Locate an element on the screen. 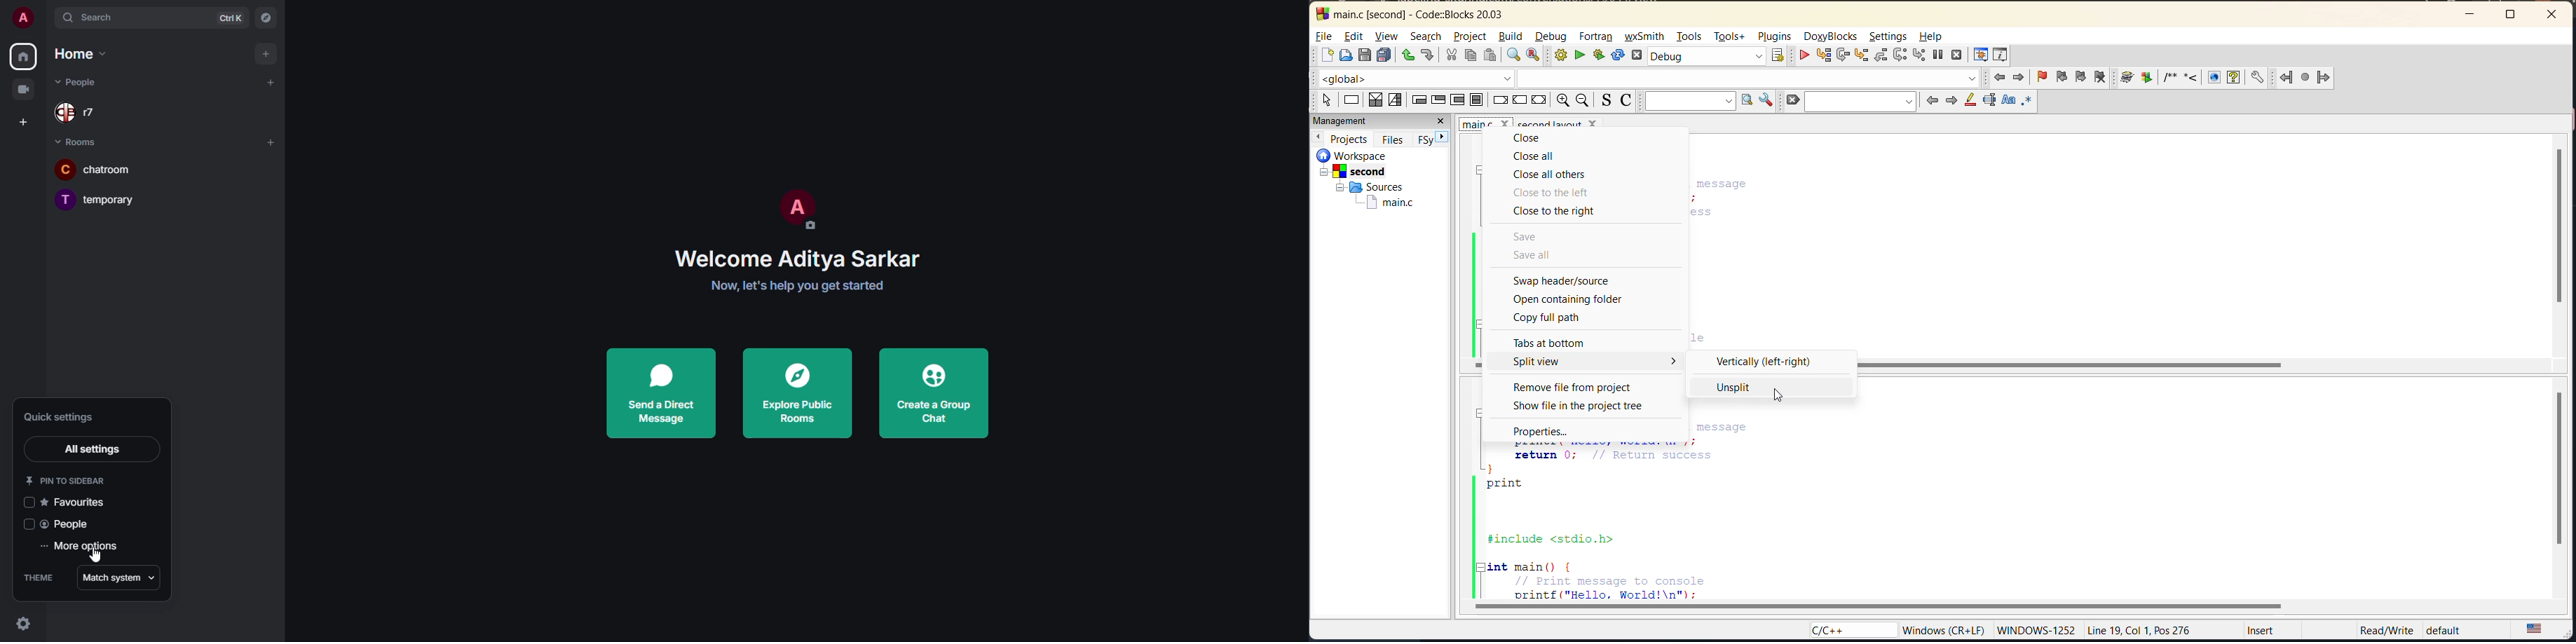 The height and width of the screenshot is (644, 2576). replace is located at coordinates (1535, 56).